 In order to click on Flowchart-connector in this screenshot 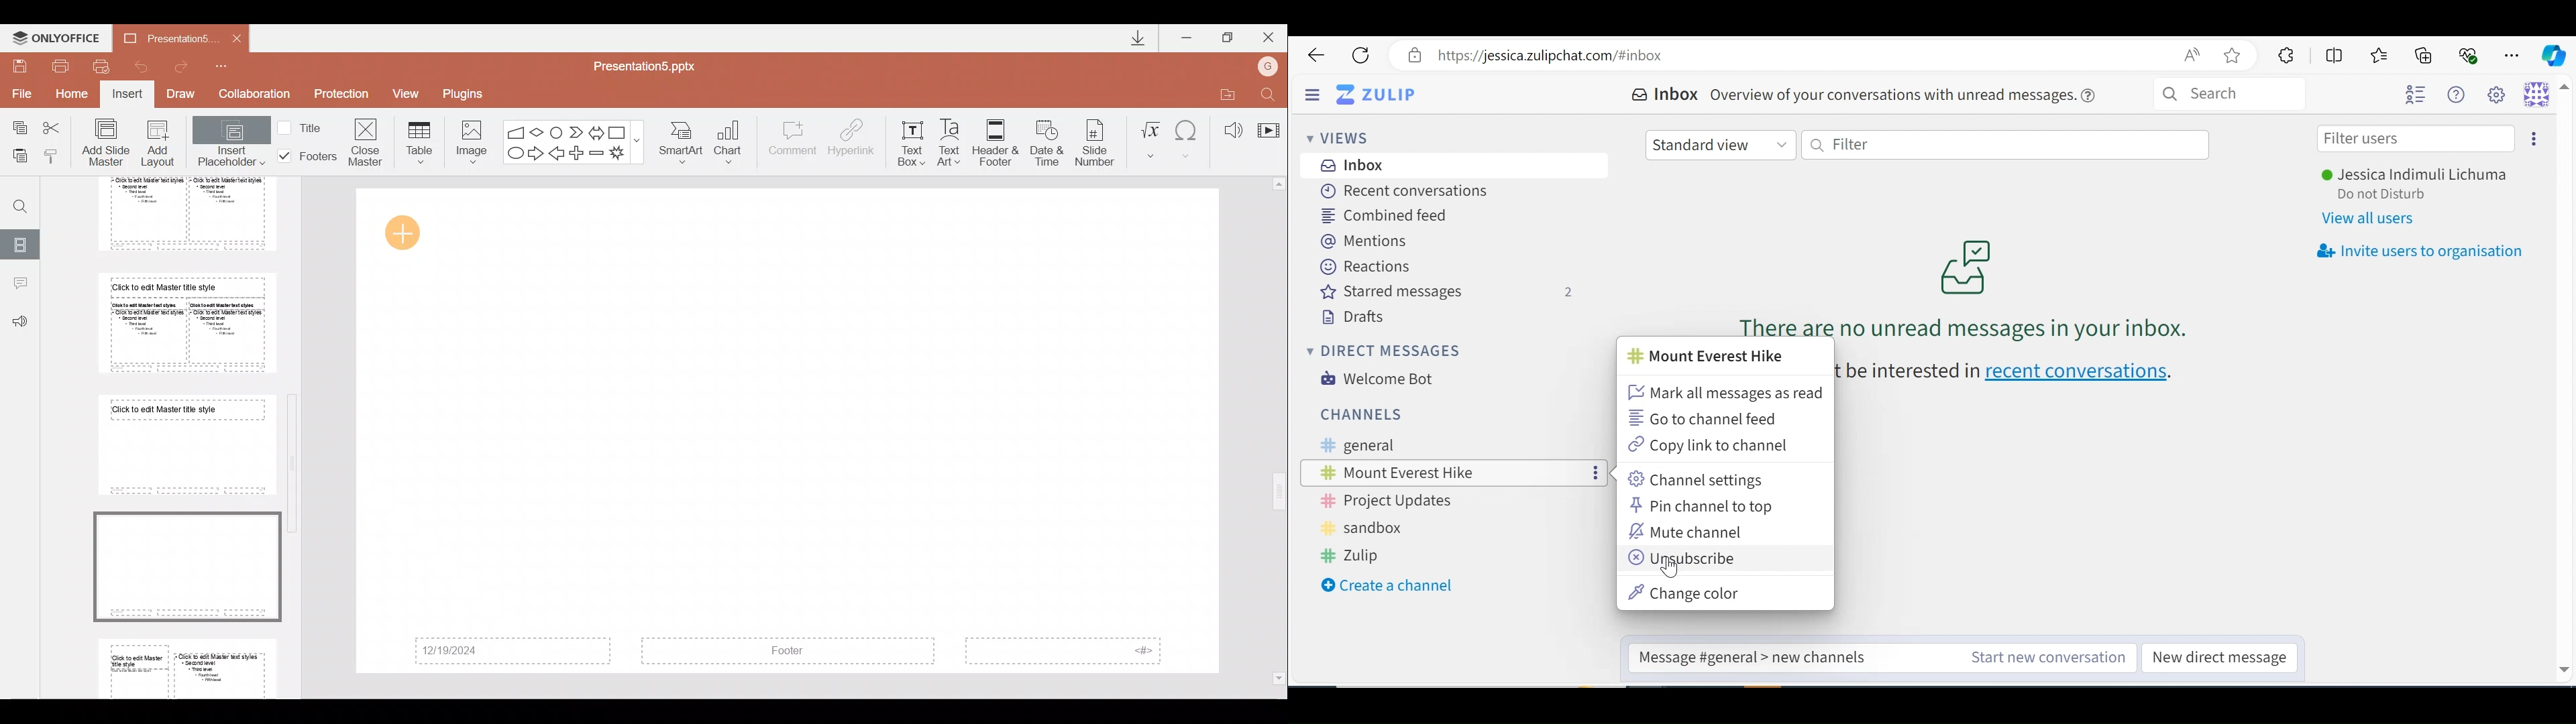, I will do `click(557, 129)`.